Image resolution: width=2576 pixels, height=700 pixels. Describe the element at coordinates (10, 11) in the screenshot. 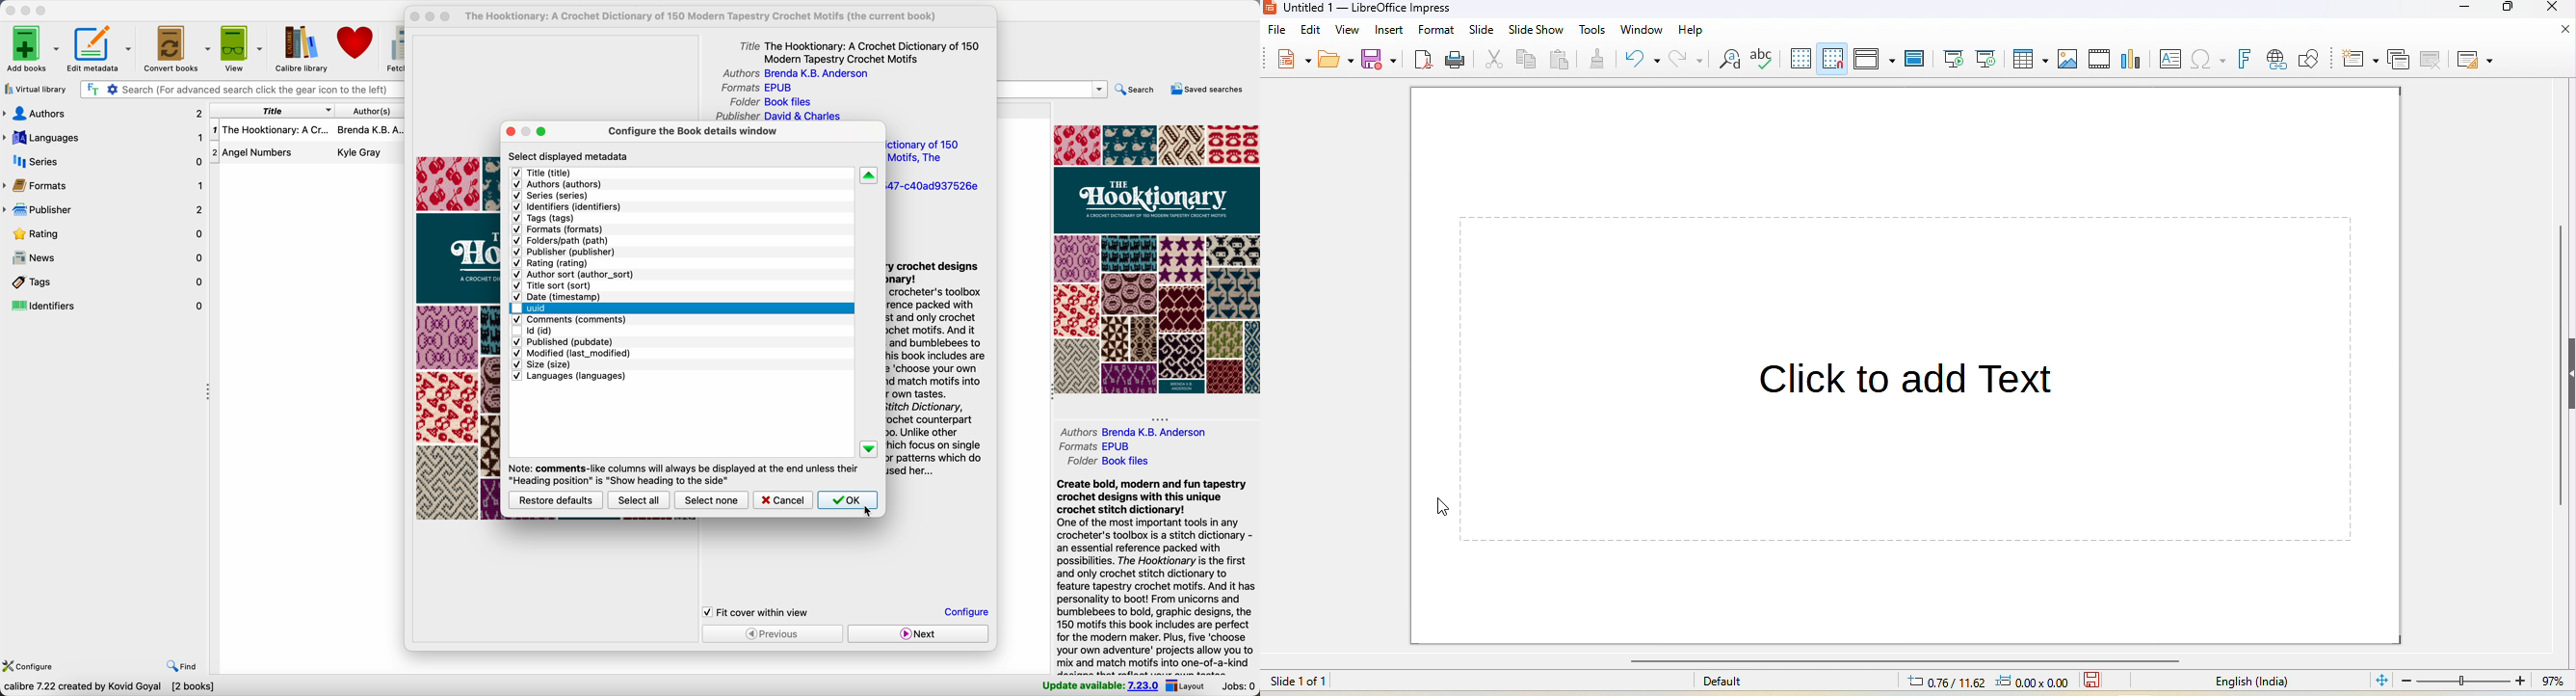

I see `close` at that location.